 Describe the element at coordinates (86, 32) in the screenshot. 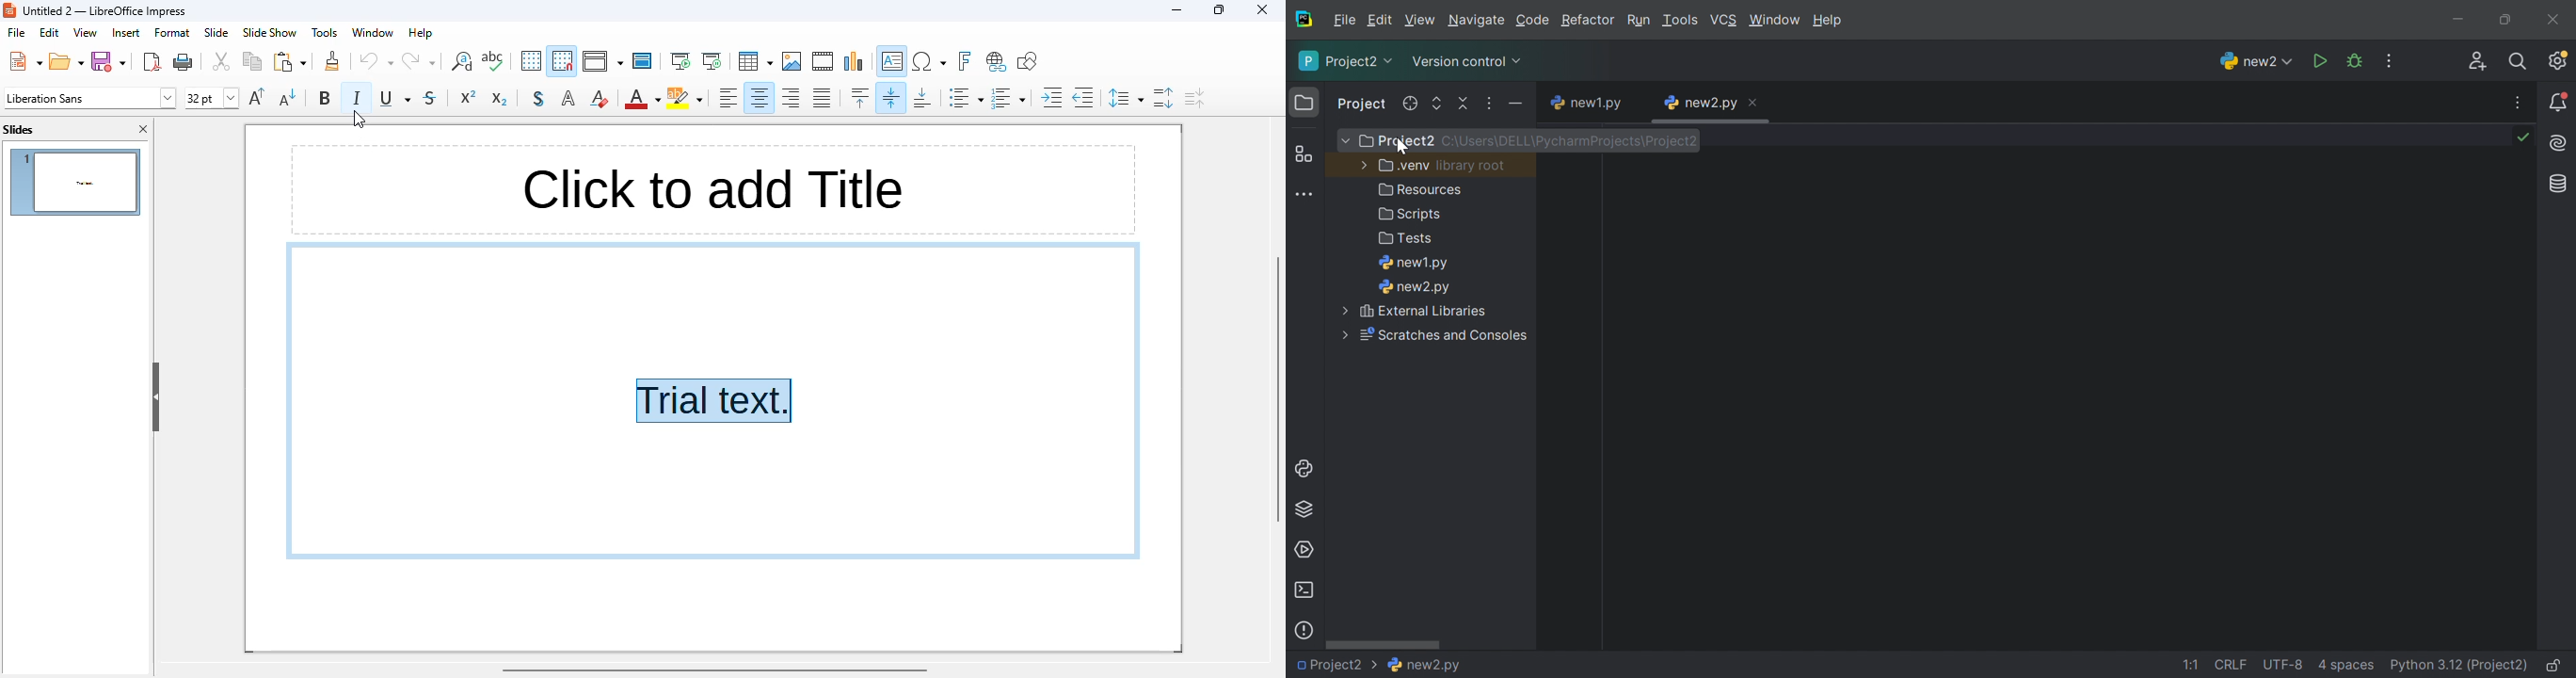

I see `view` at that location.